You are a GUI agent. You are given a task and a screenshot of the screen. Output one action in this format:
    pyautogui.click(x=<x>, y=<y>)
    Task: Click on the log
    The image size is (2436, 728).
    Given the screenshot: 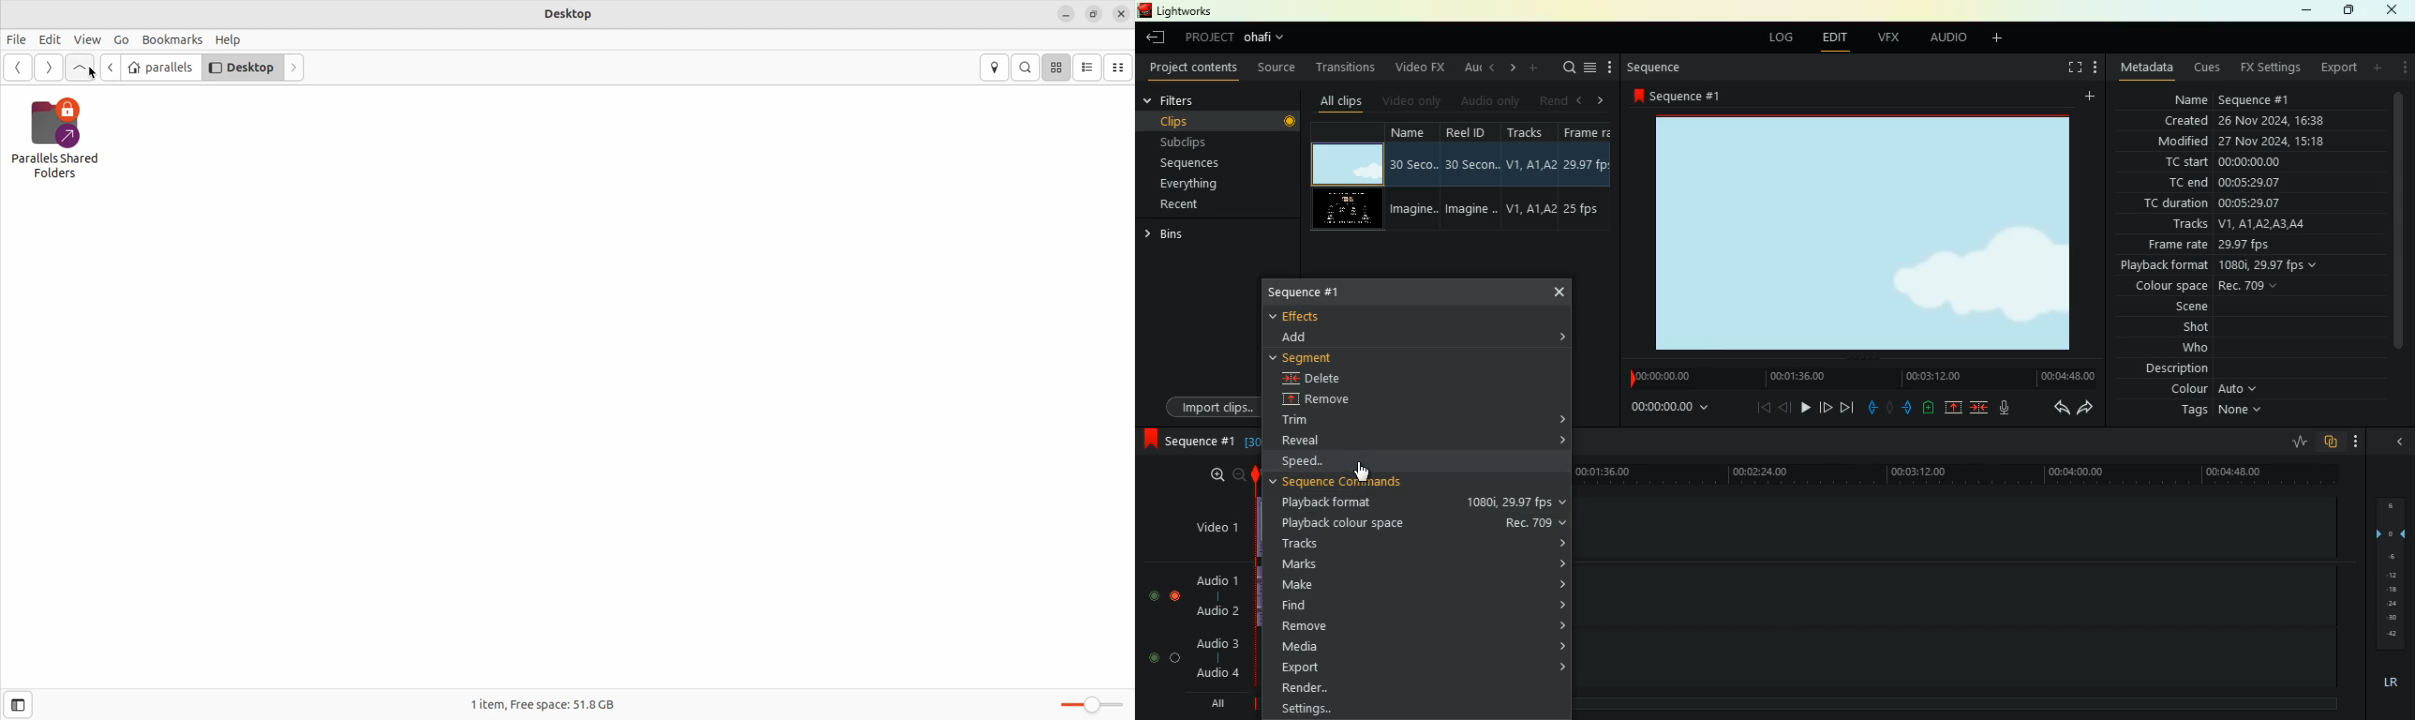 What is the action you would take?
    pyautogui.click(x=1784, y=38)
    